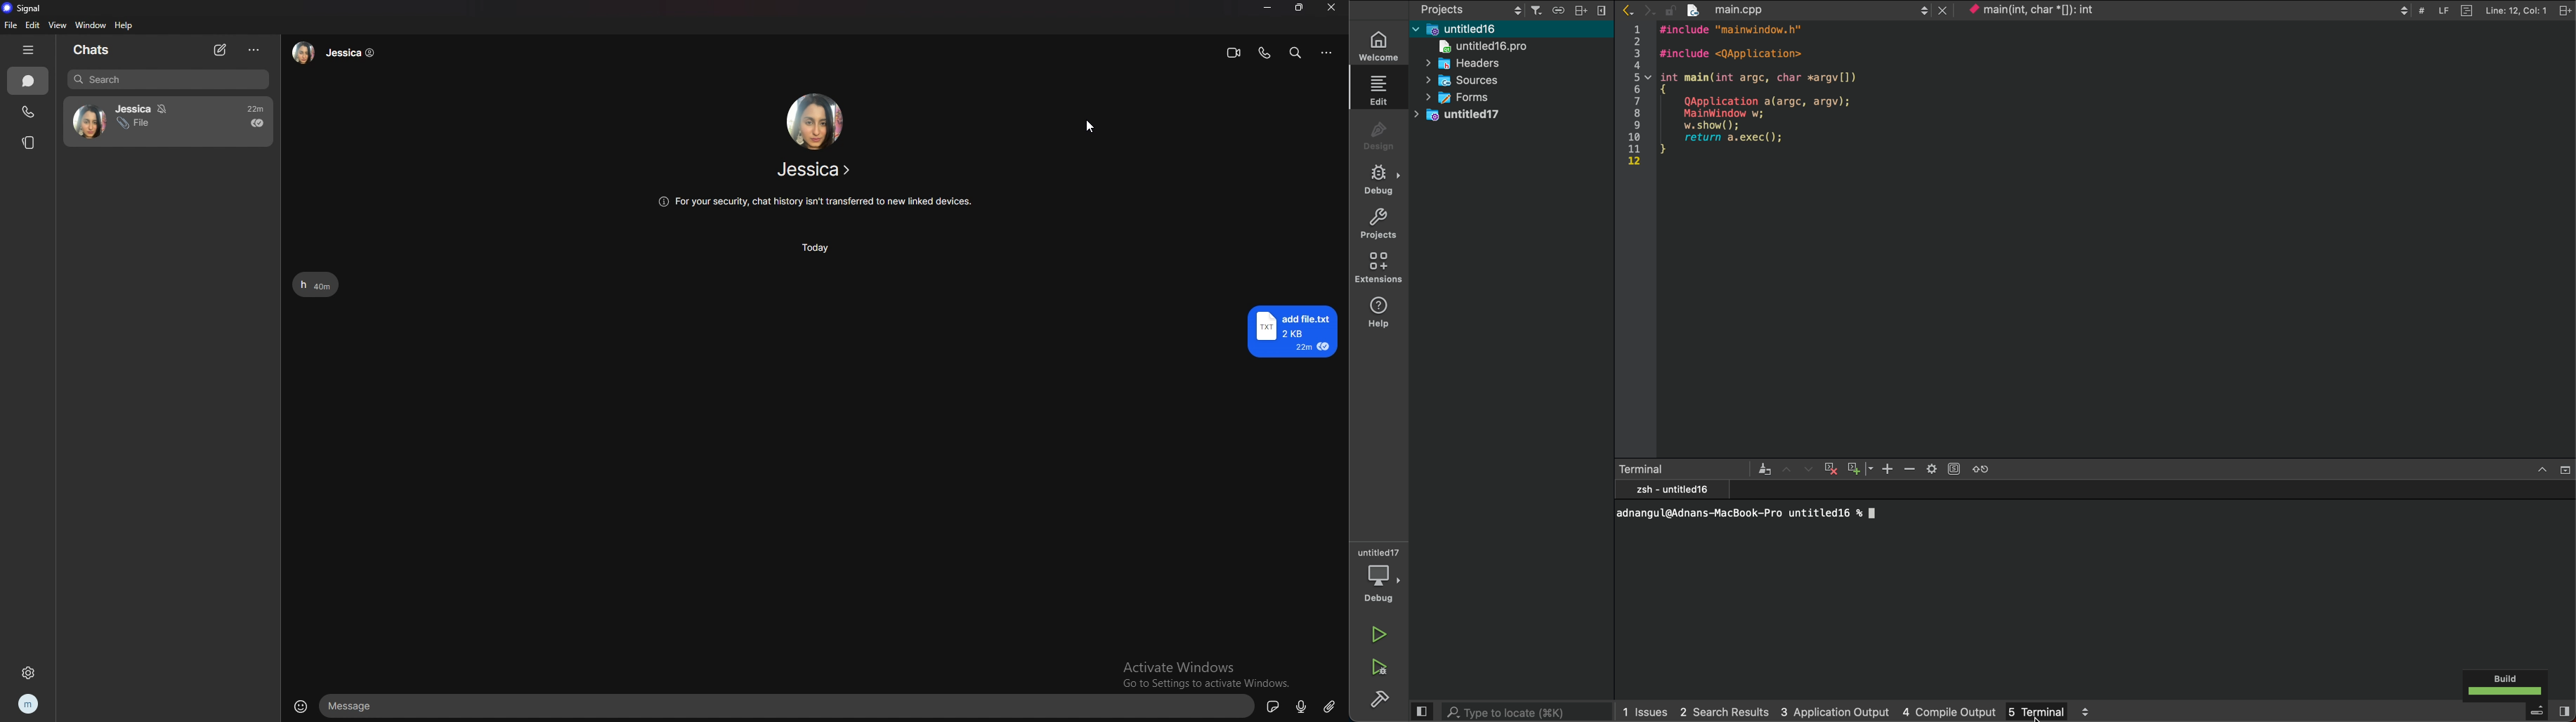 This screenshot has width=2576, height=728. I want to click on options, so click(255, 51).